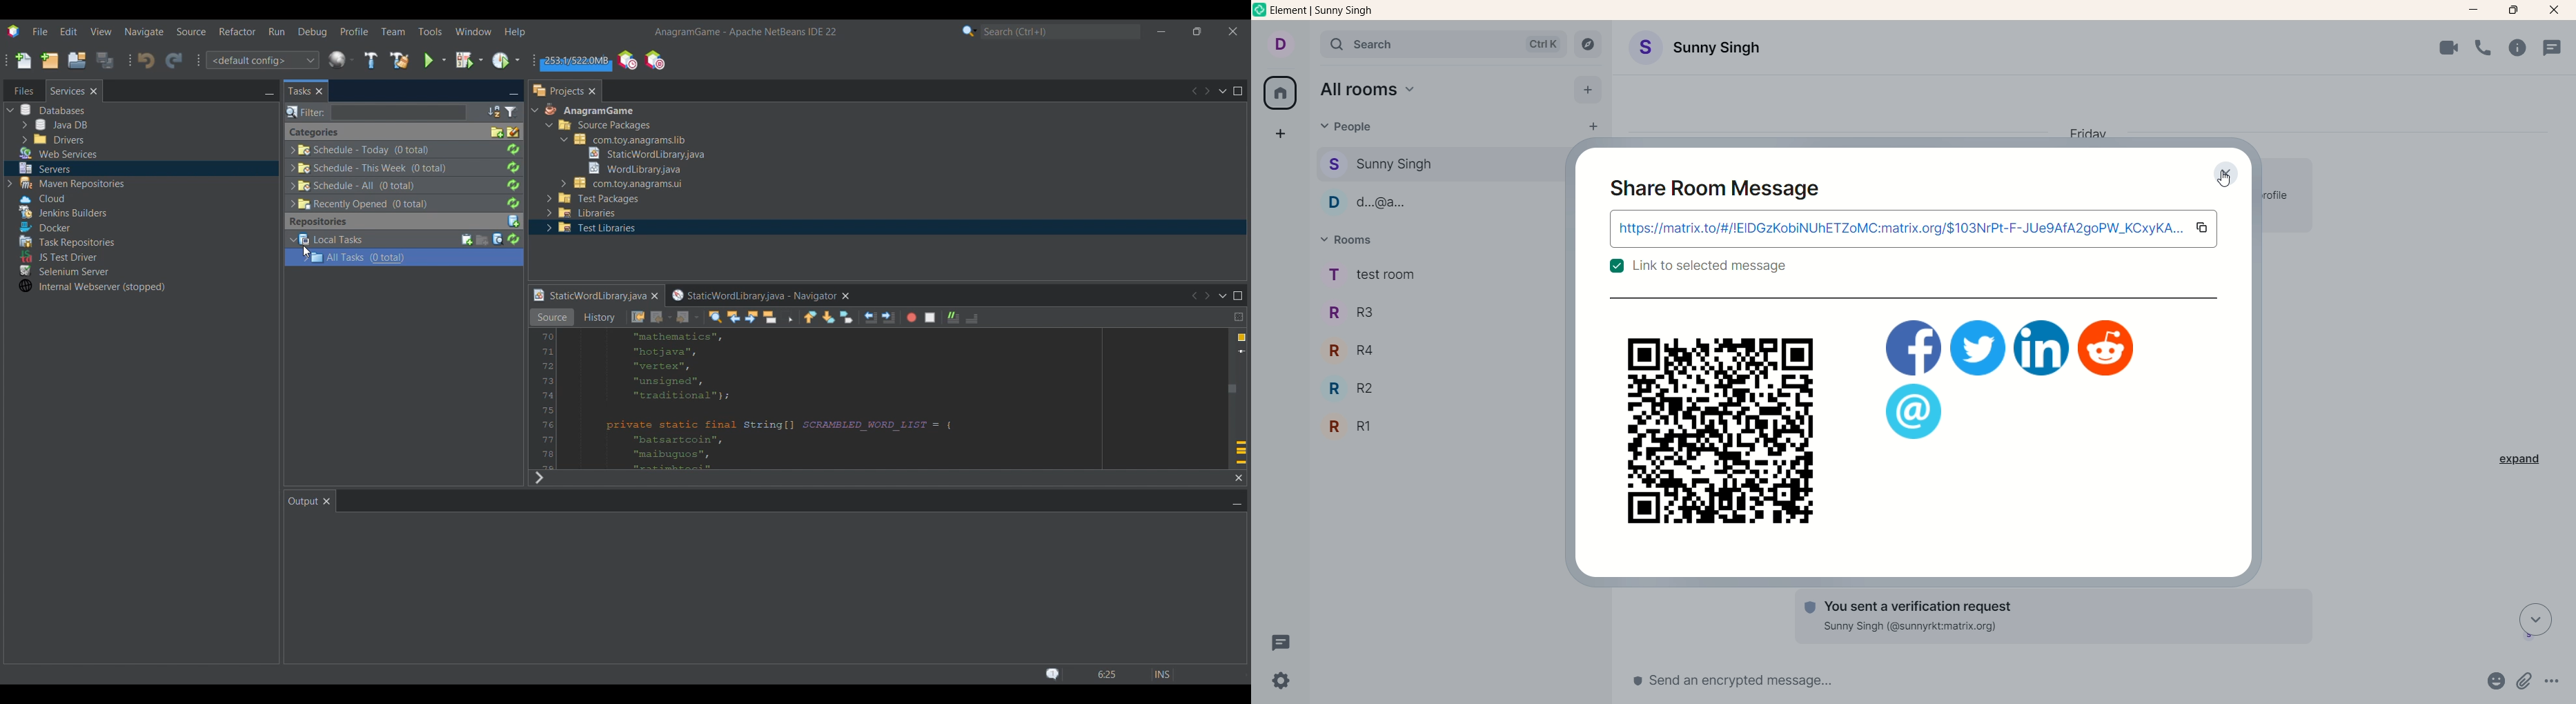 This screenshot has height=728, width=2576. I want to click on text, so click(1714, 270).